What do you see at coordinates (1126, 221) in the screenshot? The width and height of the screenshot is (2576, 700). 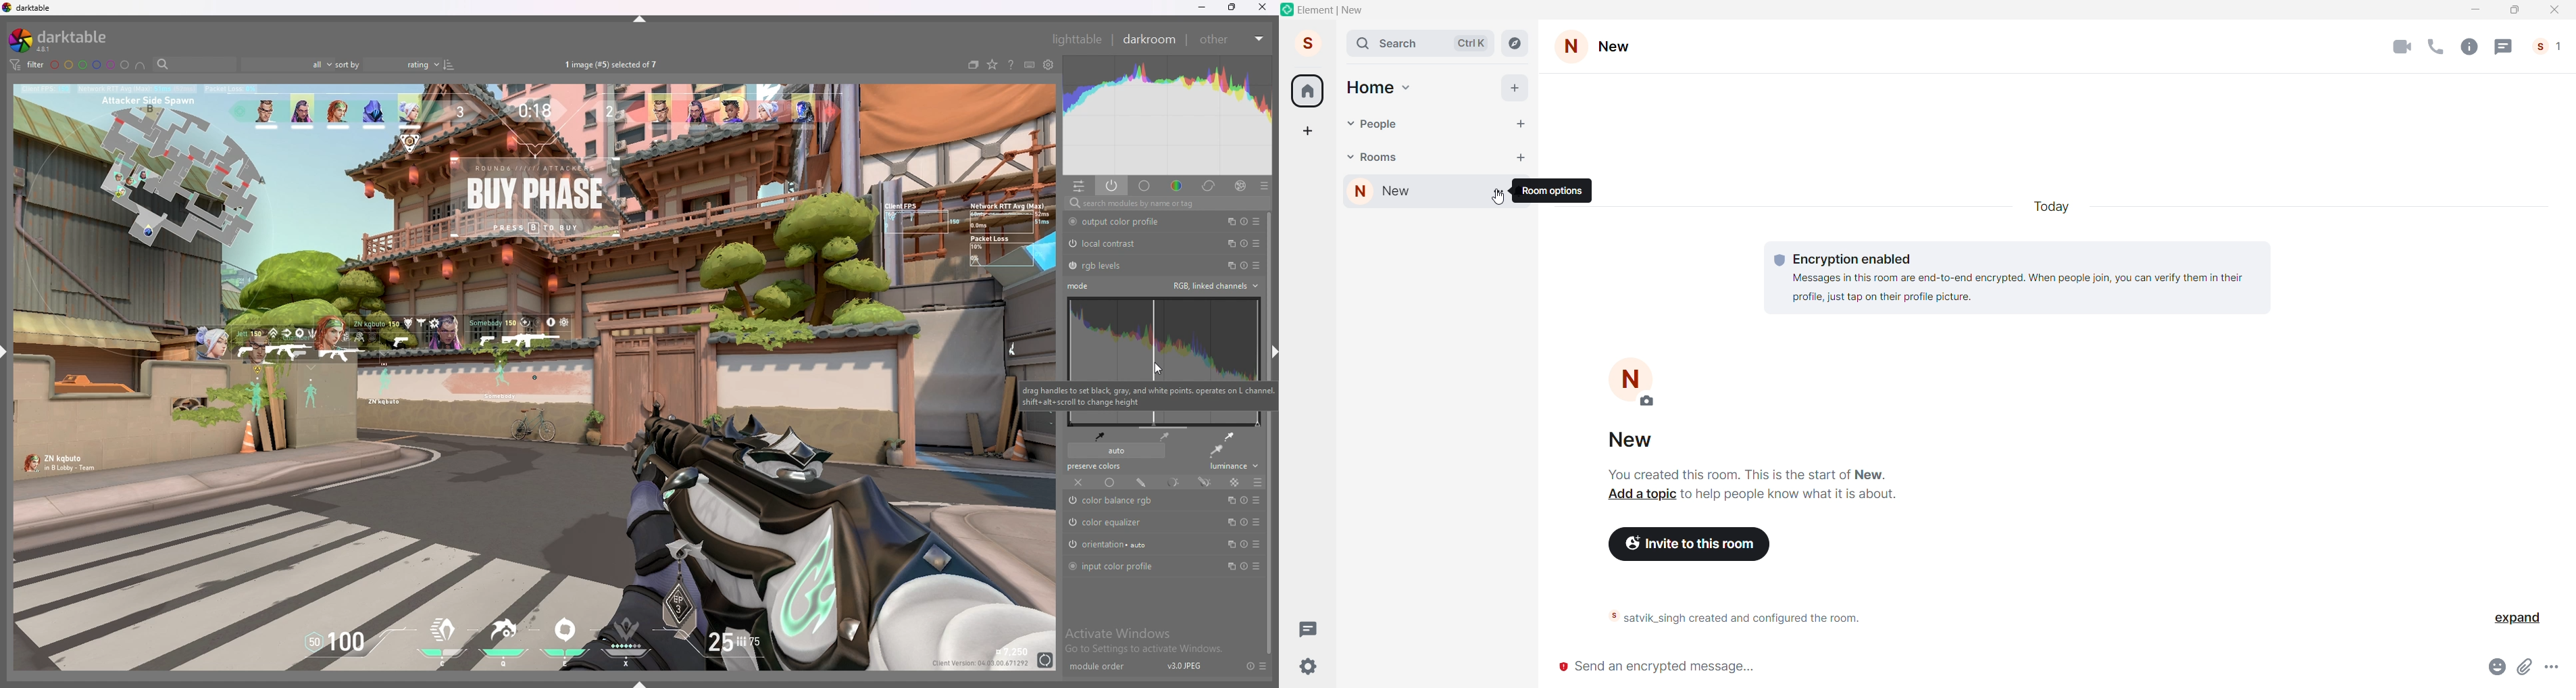 I see `output color profile` at bounding box center [1126, 221].